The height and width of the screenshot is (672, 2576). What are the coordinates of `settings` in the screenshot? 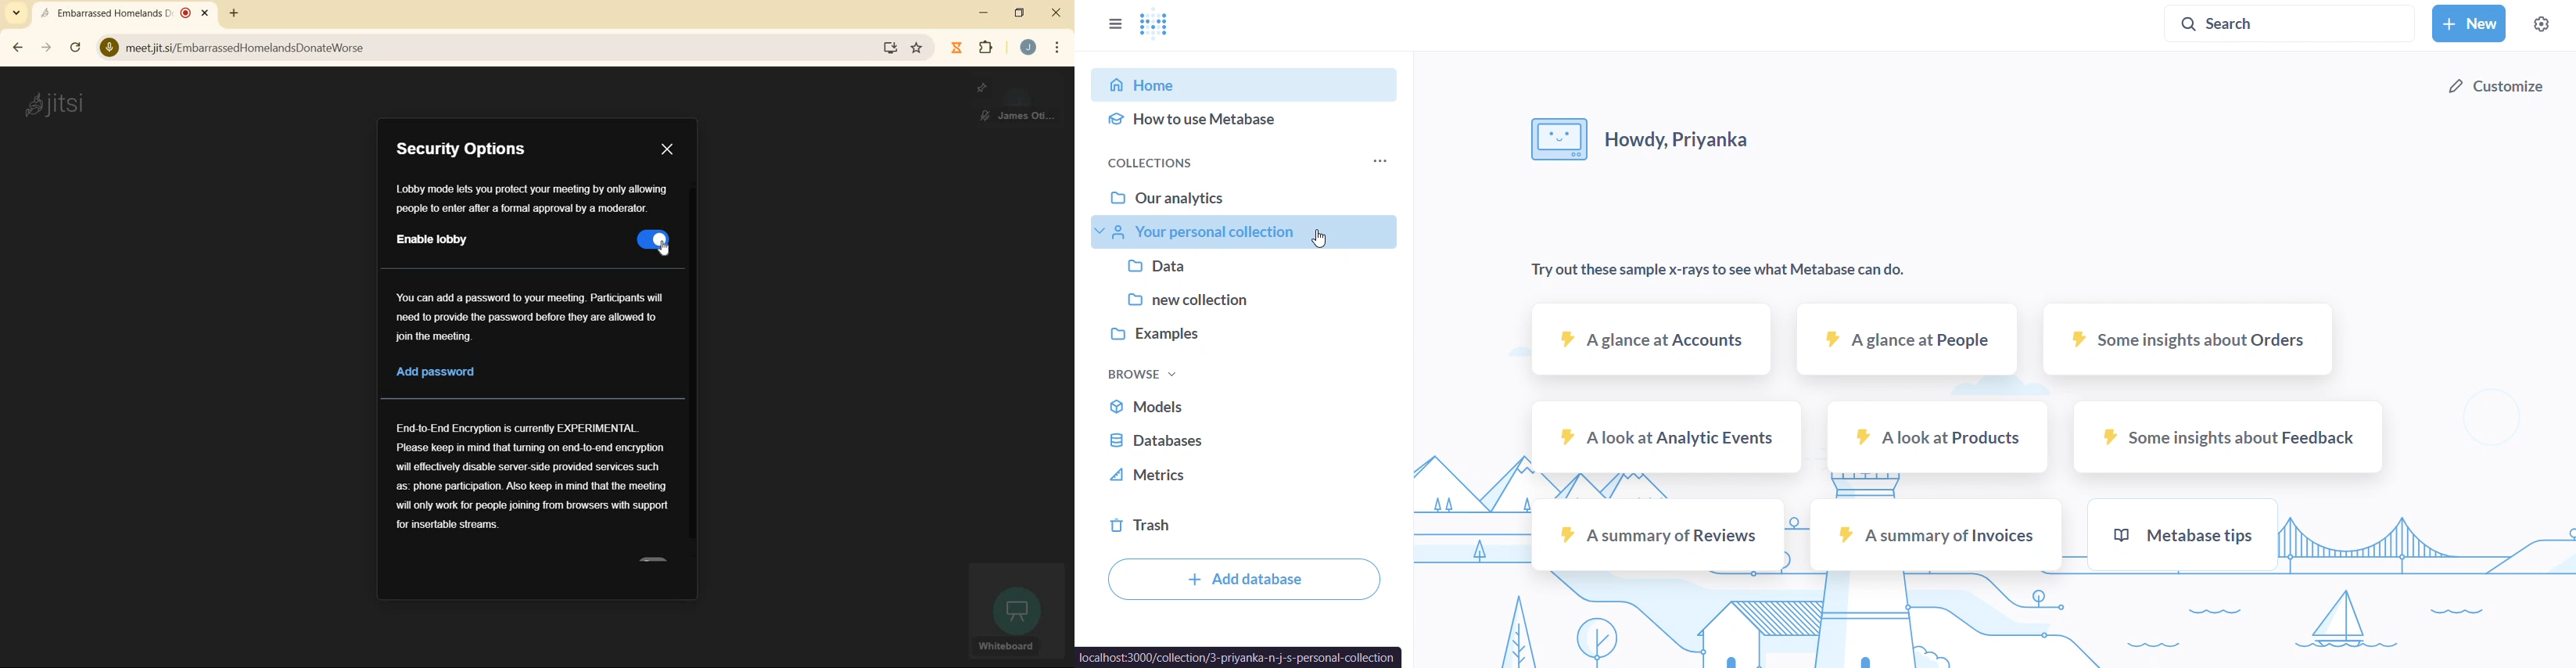 It's located at (2542, 22).